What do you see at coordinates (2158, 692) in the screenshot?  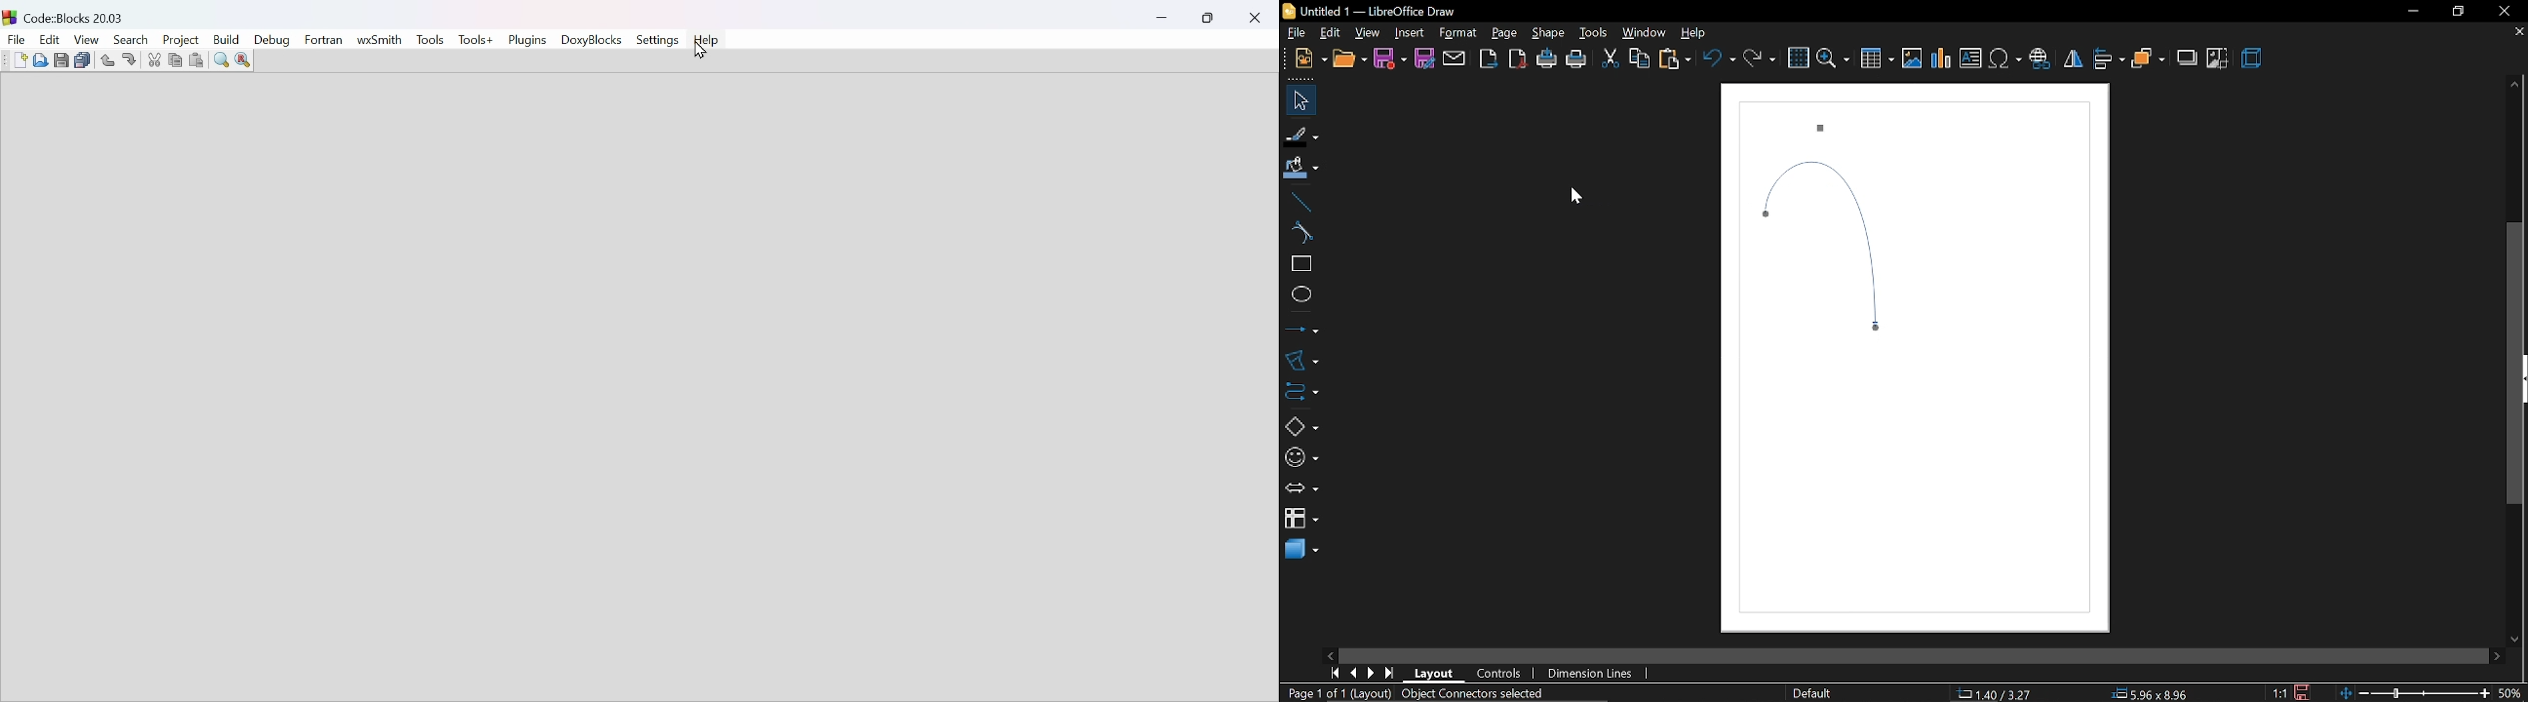 I see `5.96x8.96` at bounding box center [2158, 692].